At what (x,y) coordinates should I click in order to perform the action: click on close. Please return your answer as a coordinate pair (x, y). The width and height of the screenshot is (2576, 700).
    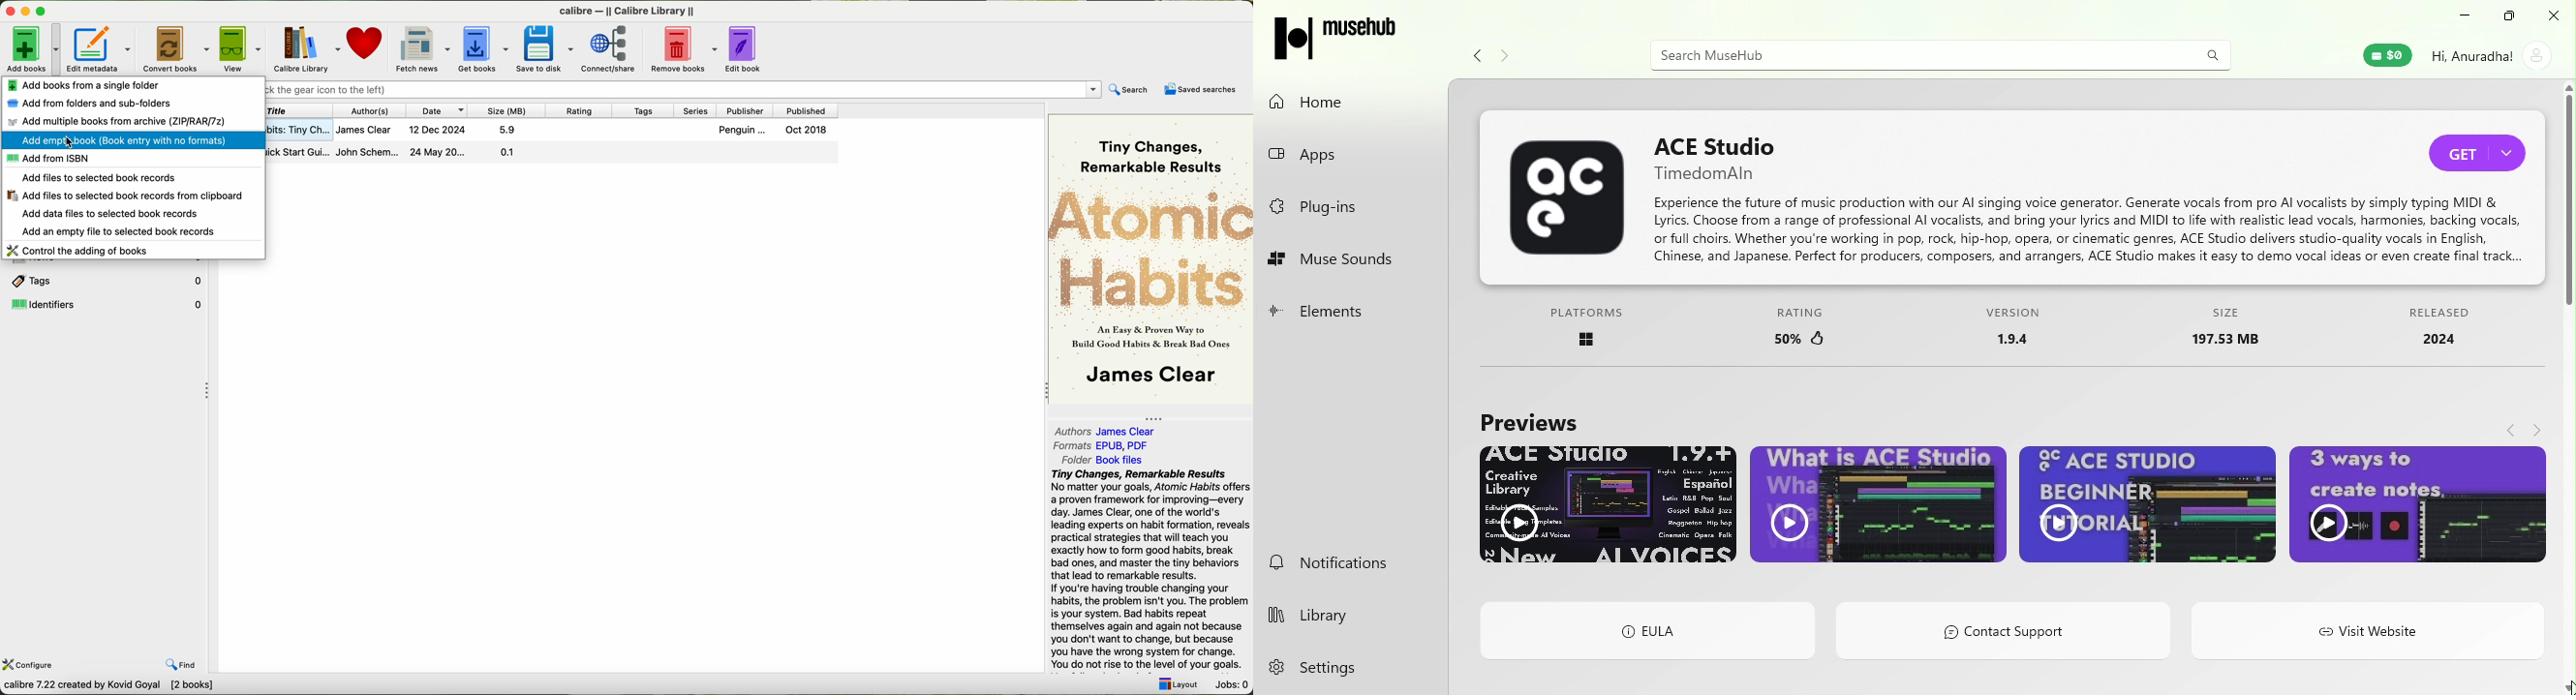
    Looking at the image, I should click on (2557, 16).